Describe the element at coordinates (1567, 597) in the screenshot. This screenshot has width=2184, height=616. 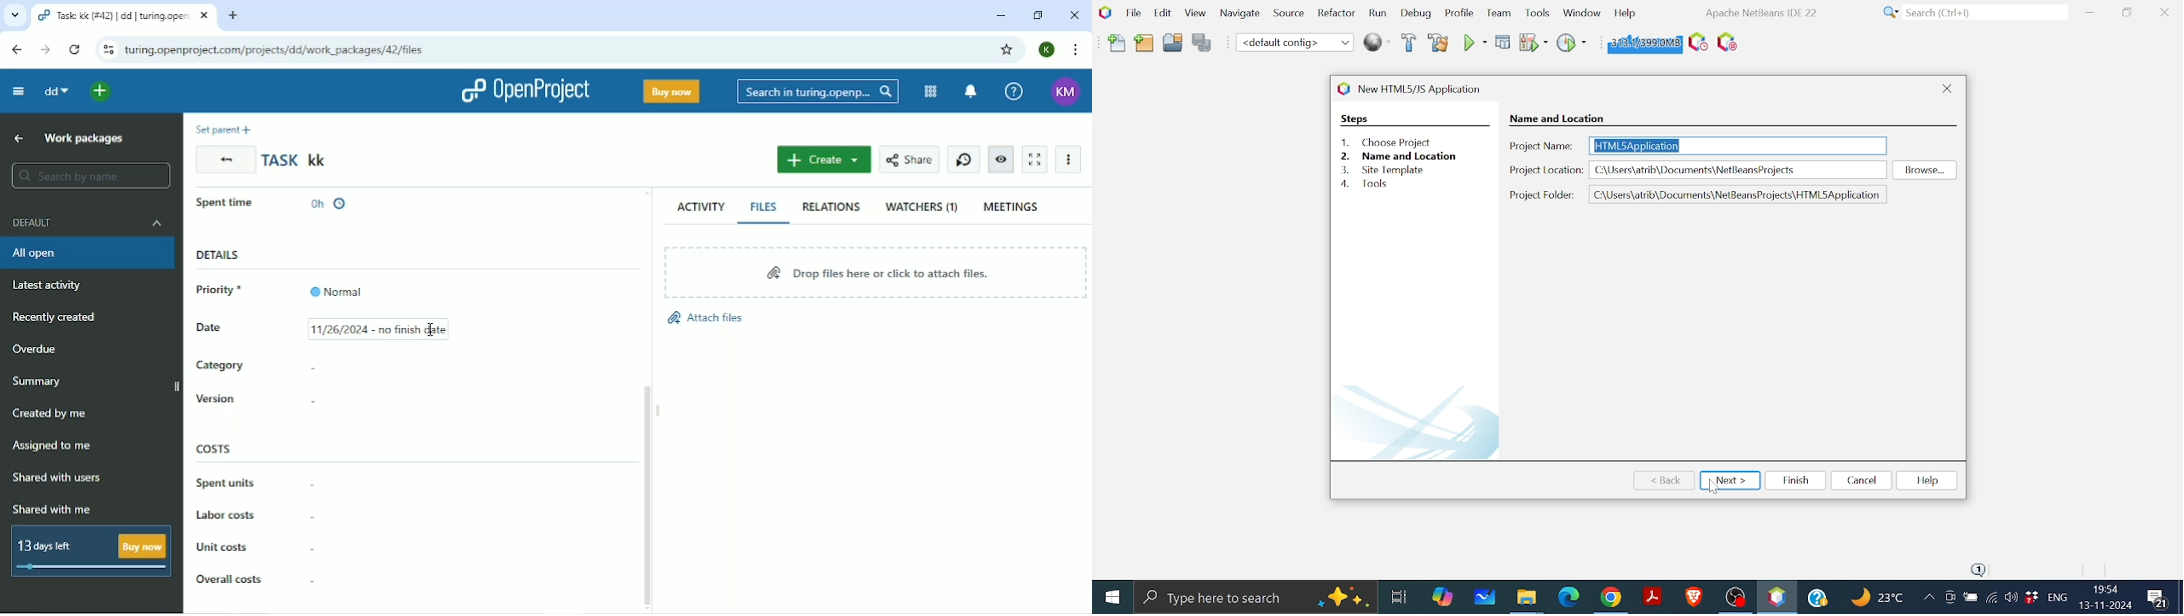
I see `Microsoft edge` at that location.